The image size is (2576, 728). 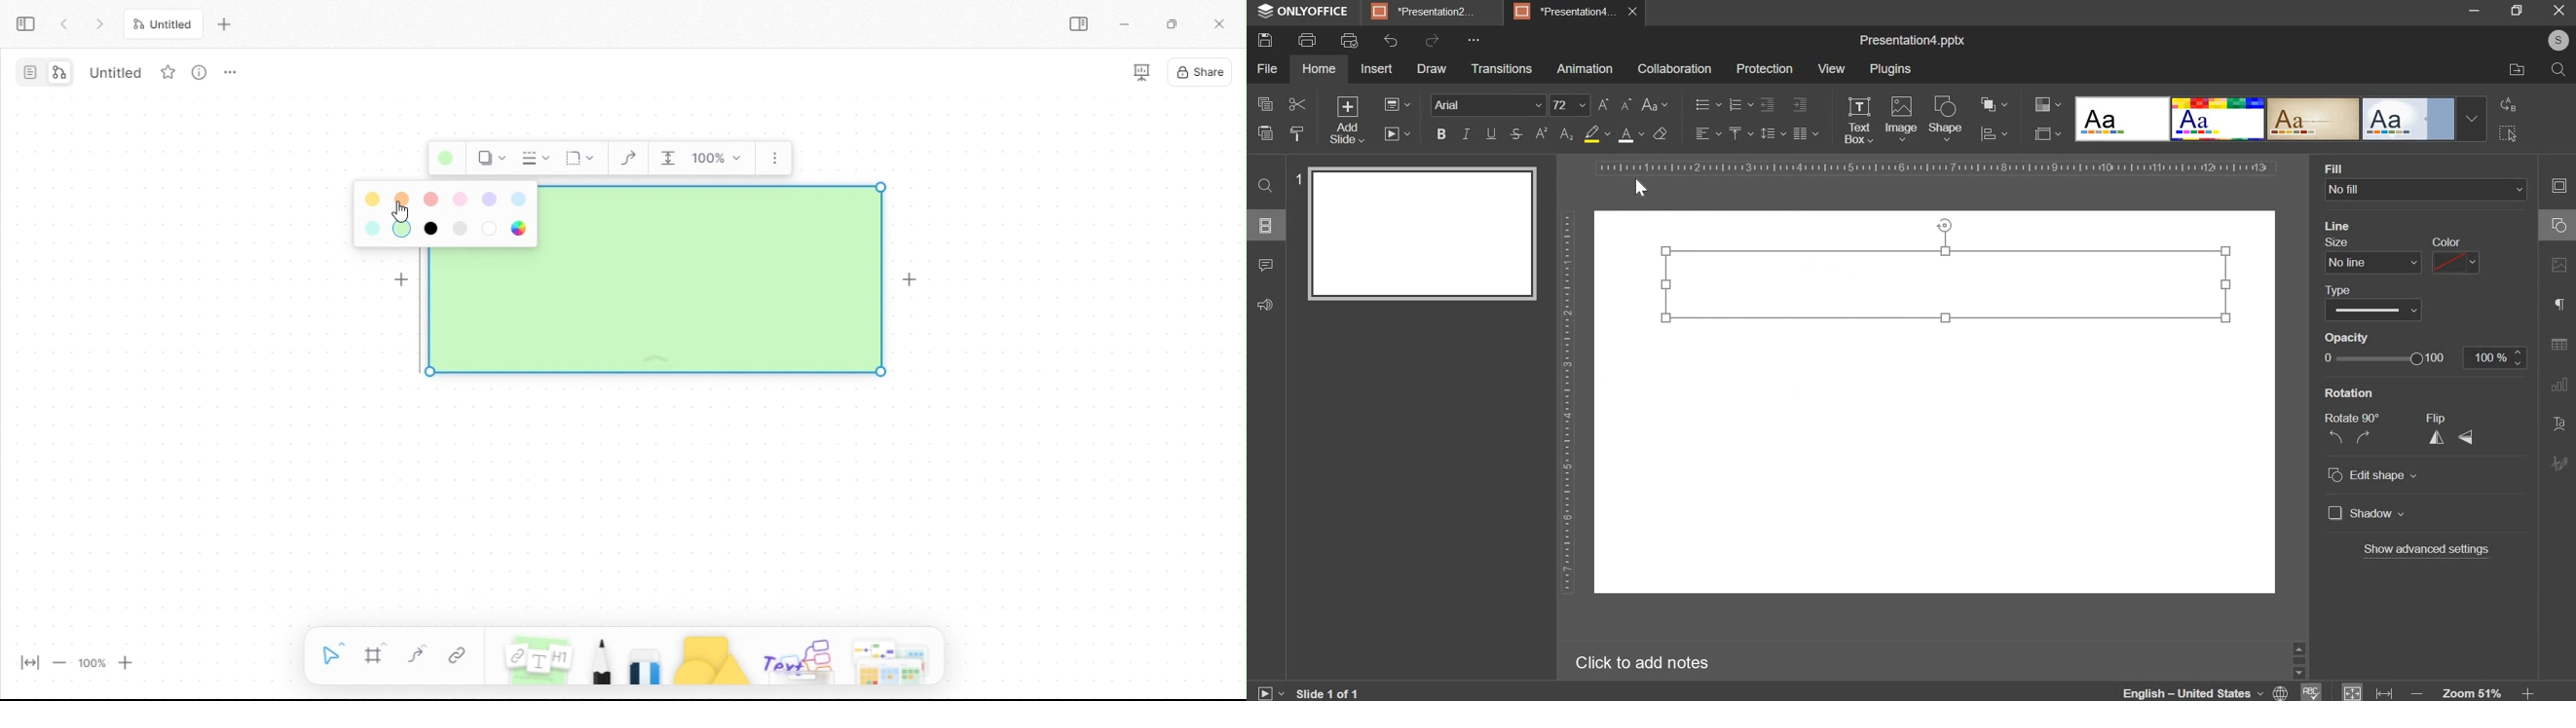 What do you see at coordinates (1269, 264) in the screenshot?
I see `comments` at bounding box center [1269, 264].